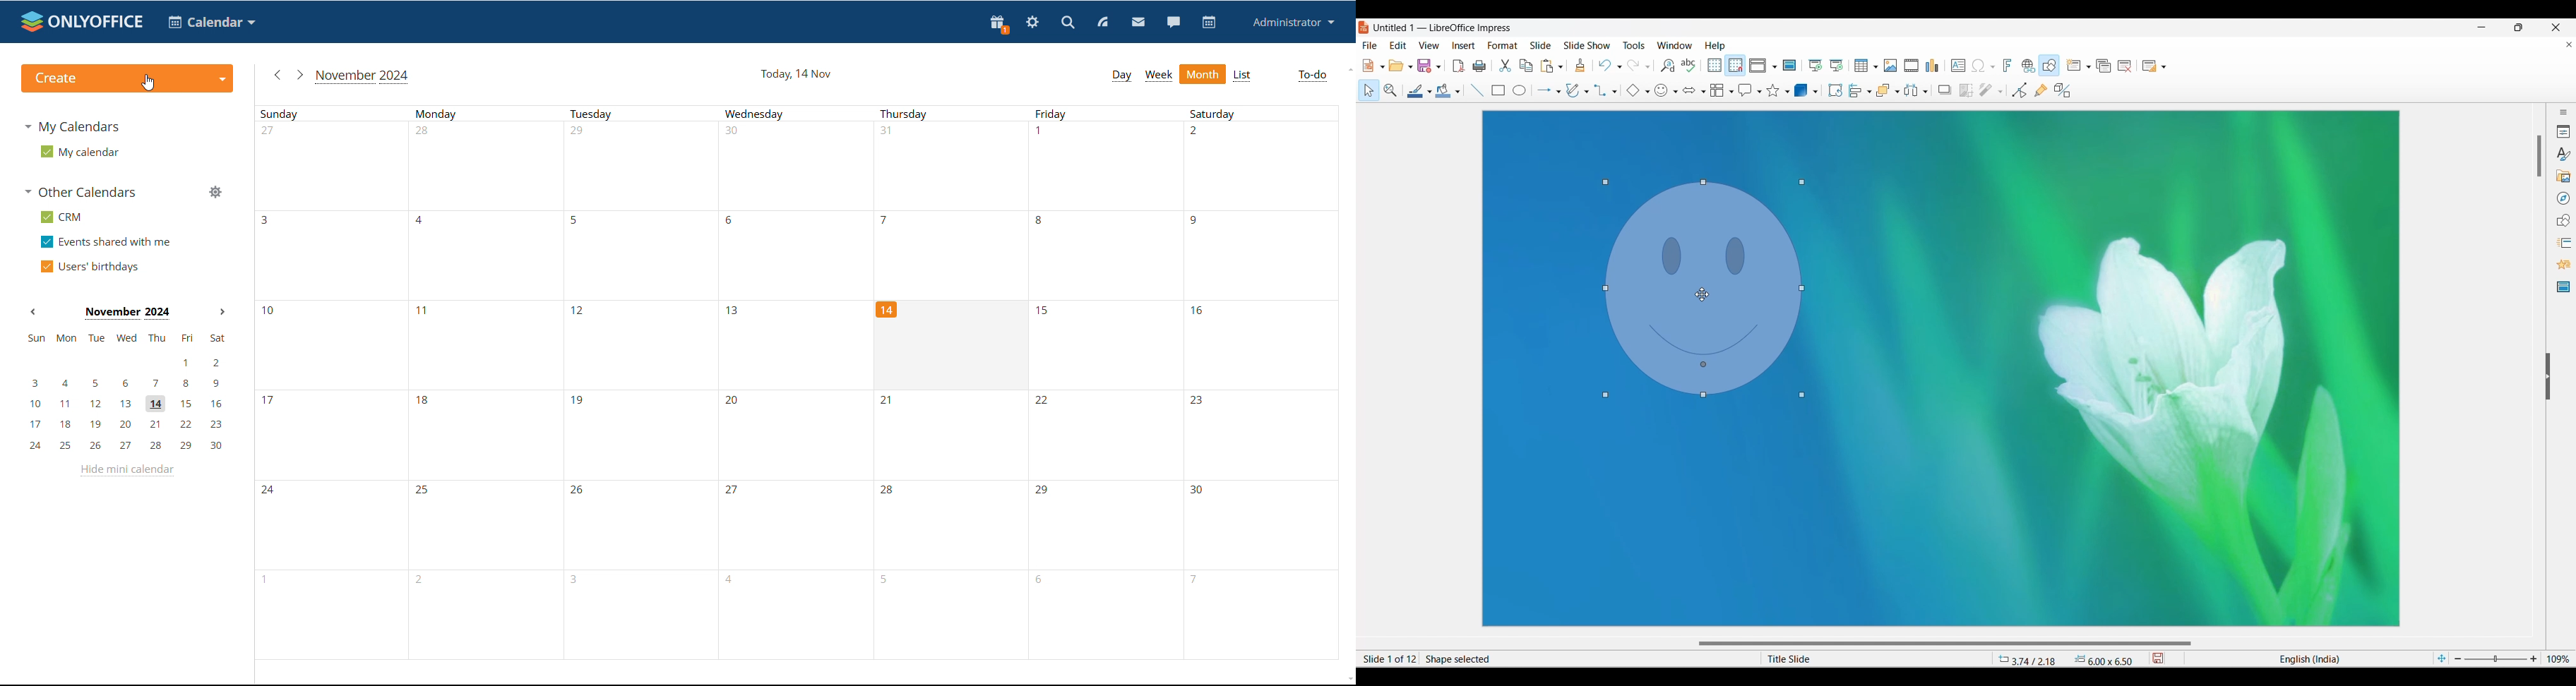 This screenshot has height=700, width=2576. I want to click on search, so click(1067, 23).